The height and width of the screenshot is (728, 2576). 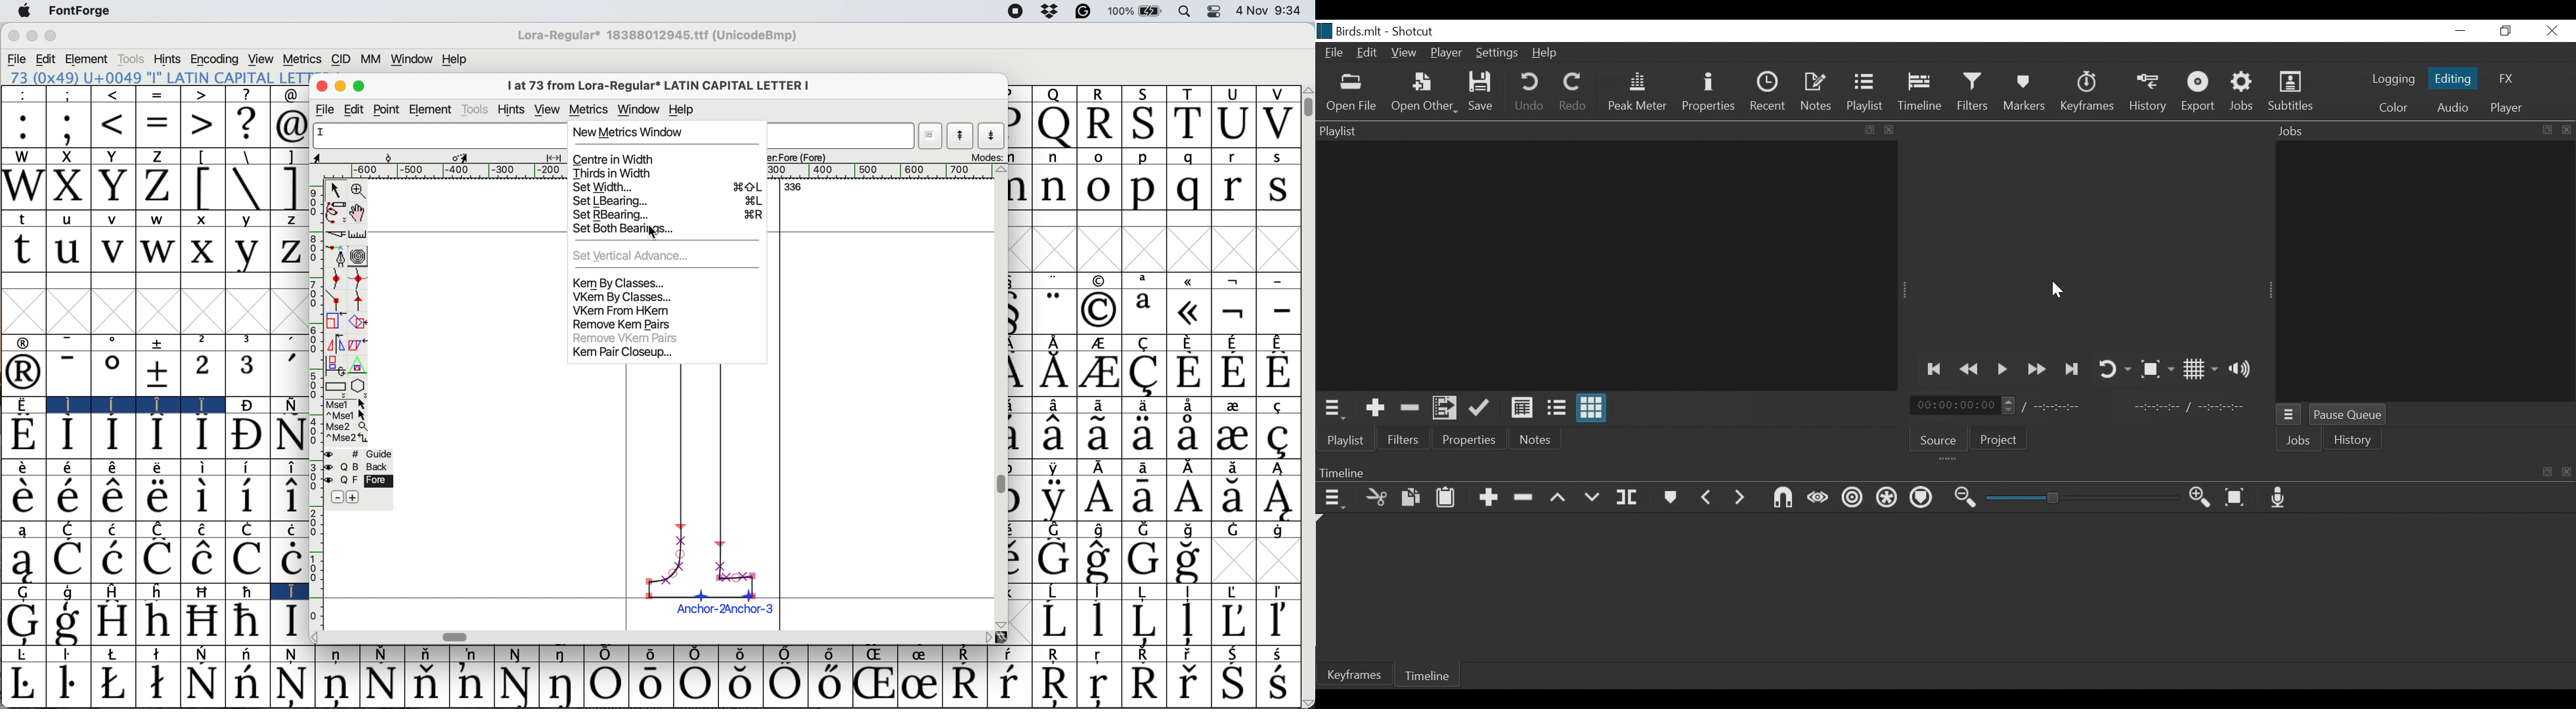 What do you see at coordinates (829, 685) in the screenshot?
I see `Symbol` at bounding box center [829, 685].